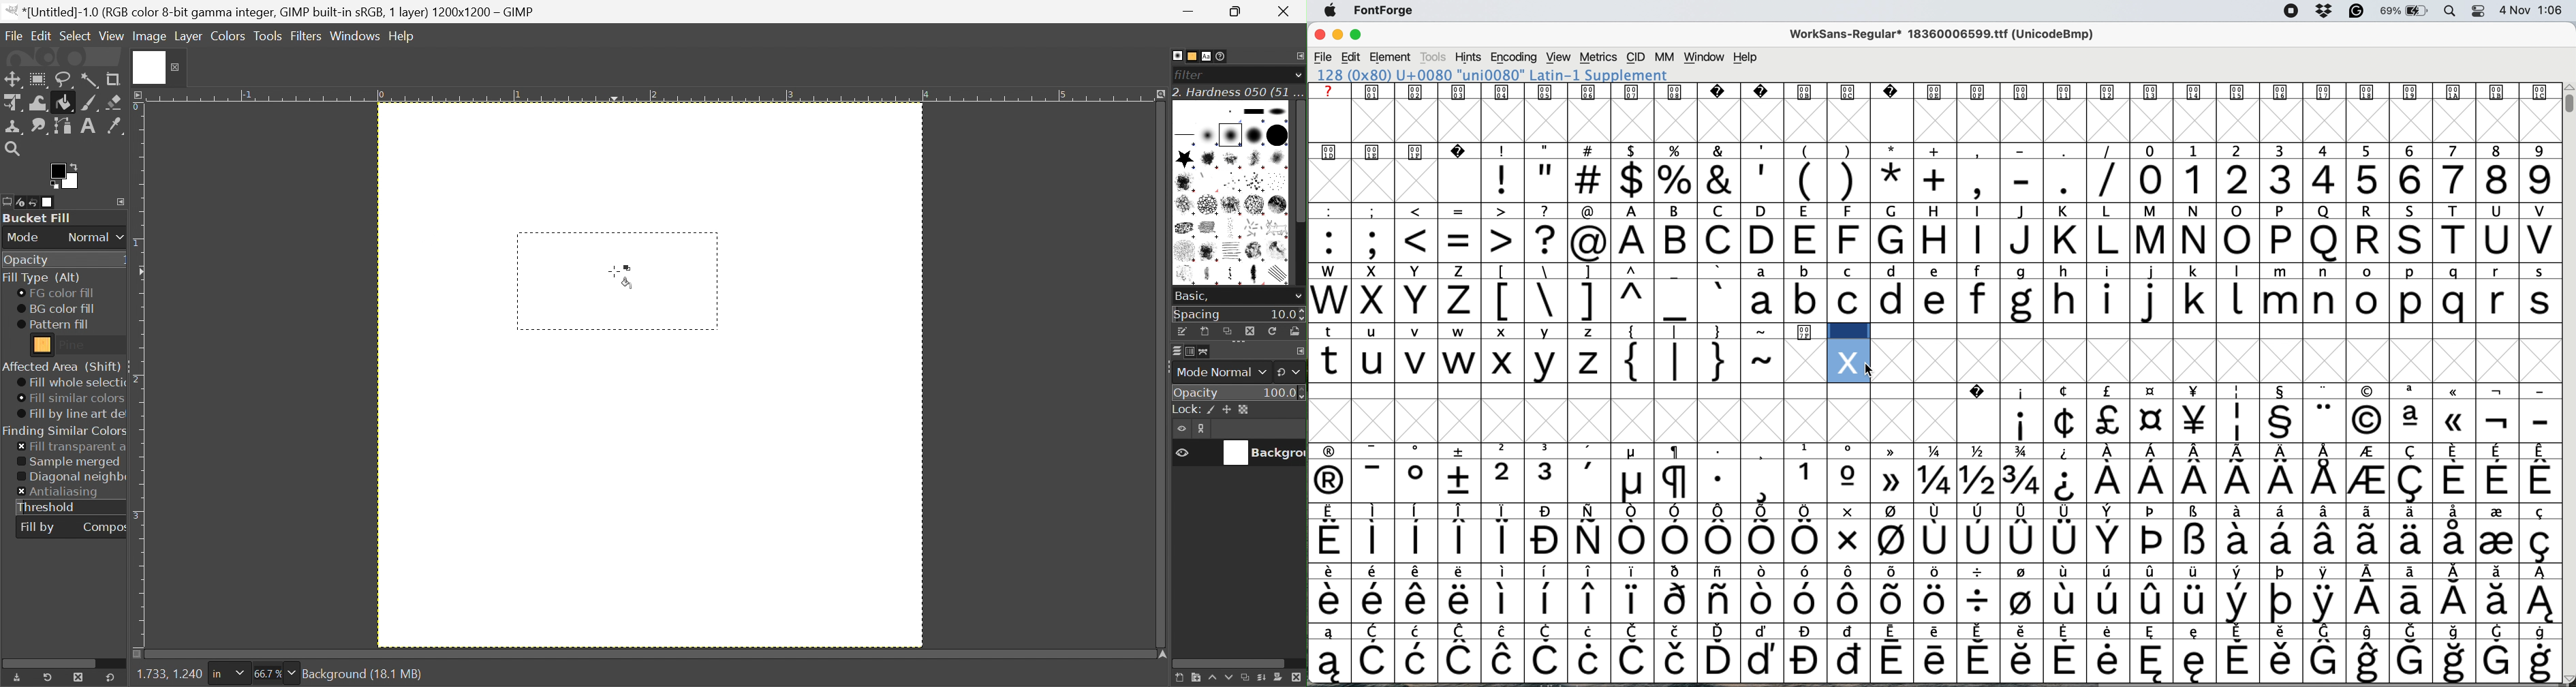 The image size is (2576, 700). What do you see at coordinates (59, 493) in the screenshot?
I see `Antialiasing` at bounding box center [59, 493].